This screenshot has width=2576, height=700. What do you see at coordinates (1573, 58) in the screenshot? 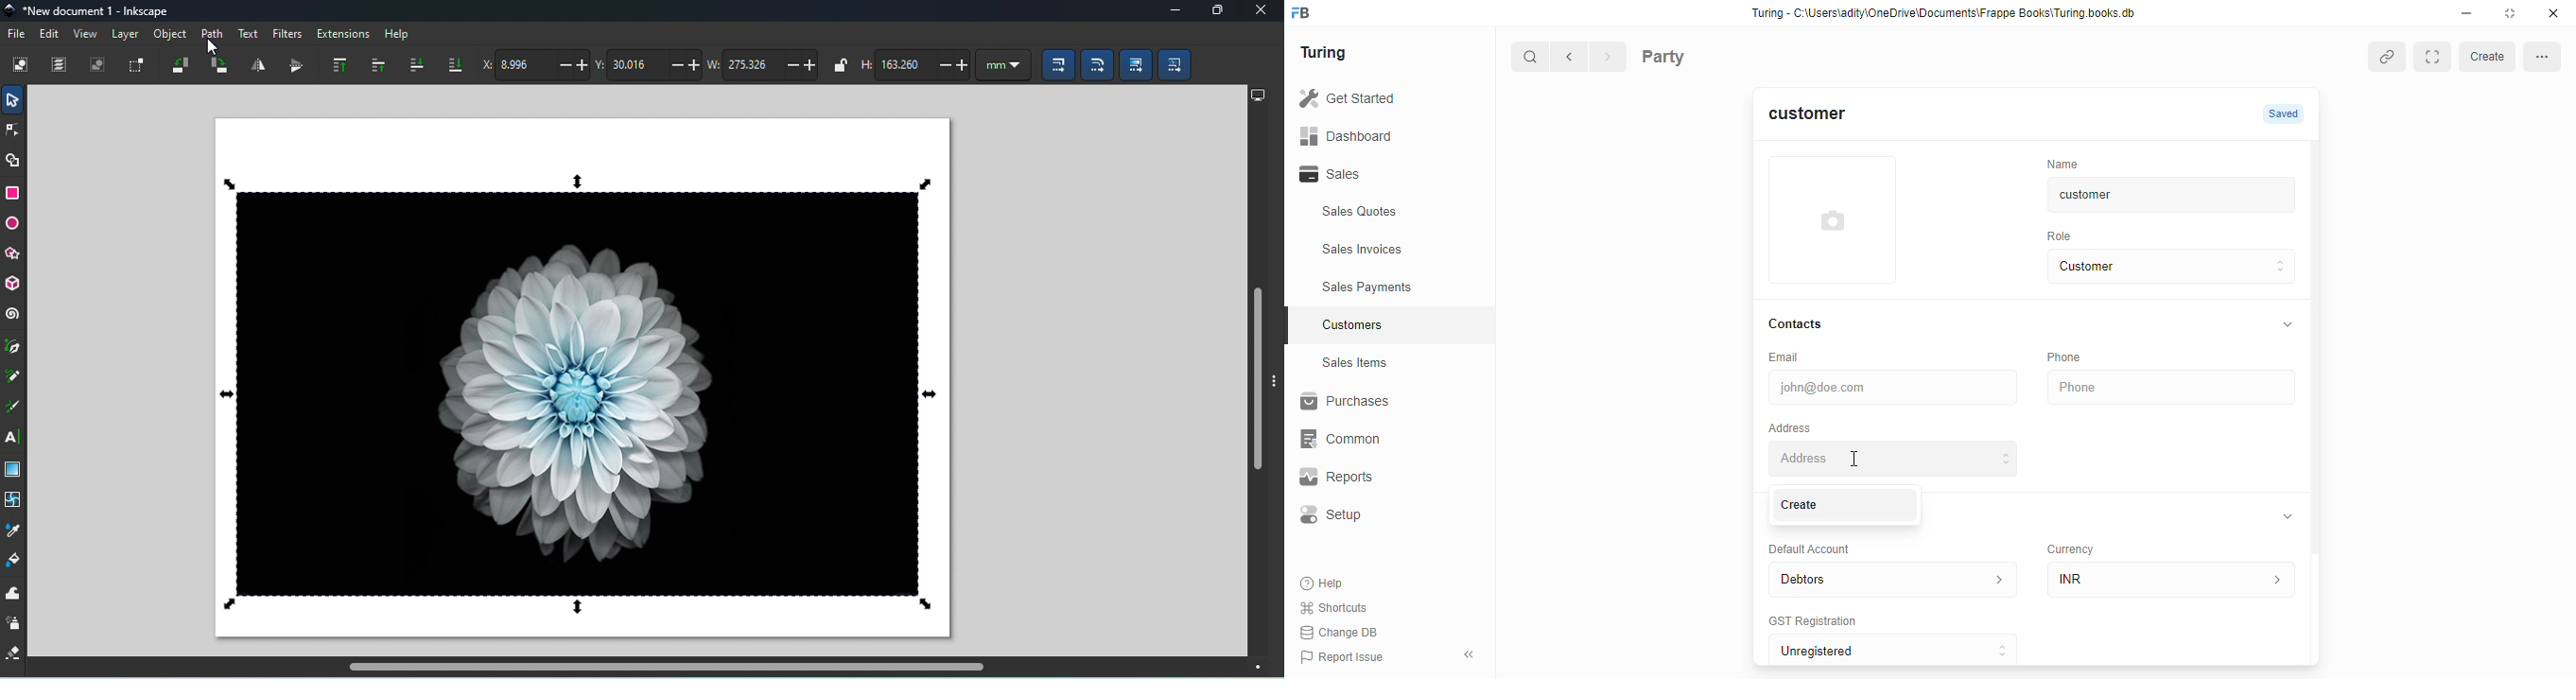
I see `go back` at bounding box center [1573, 58].